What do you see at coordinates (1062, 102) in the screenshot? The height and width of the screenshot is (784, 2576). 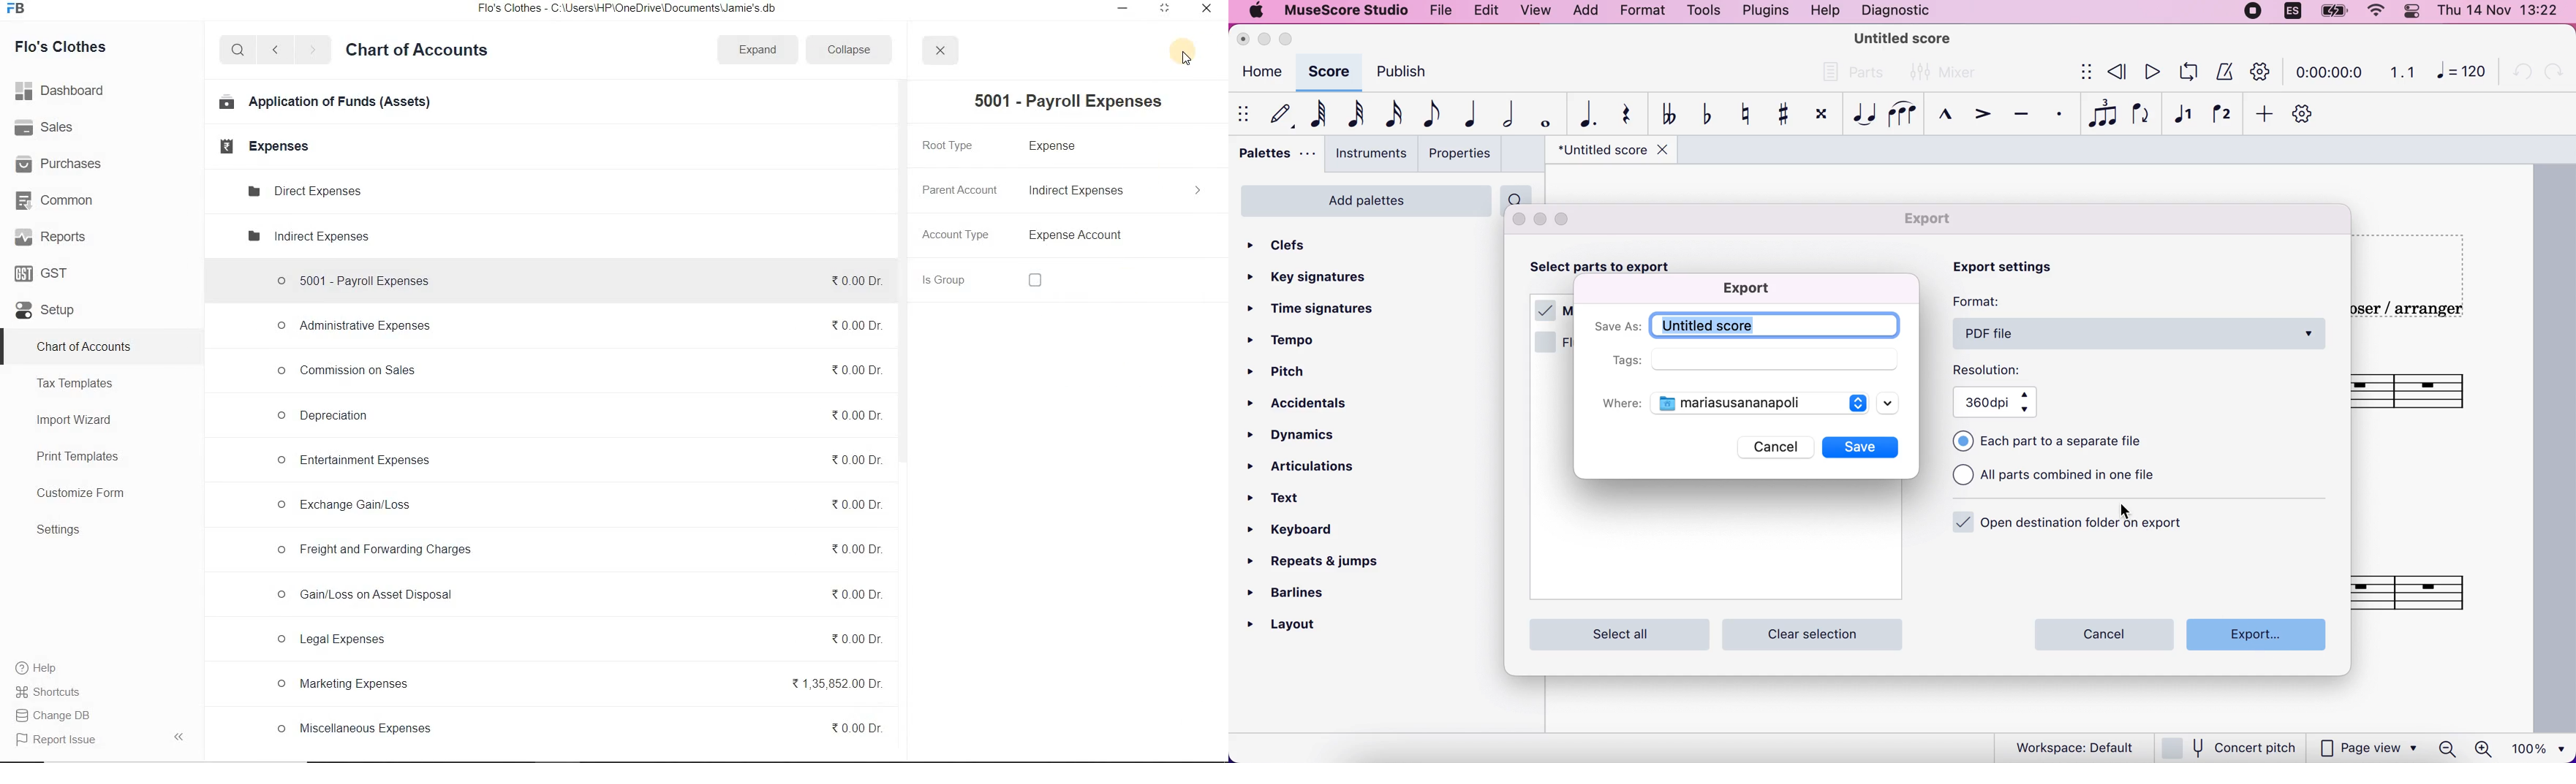 I see `5001 - Payroll Expenses` at bounding box center [1062, 102].